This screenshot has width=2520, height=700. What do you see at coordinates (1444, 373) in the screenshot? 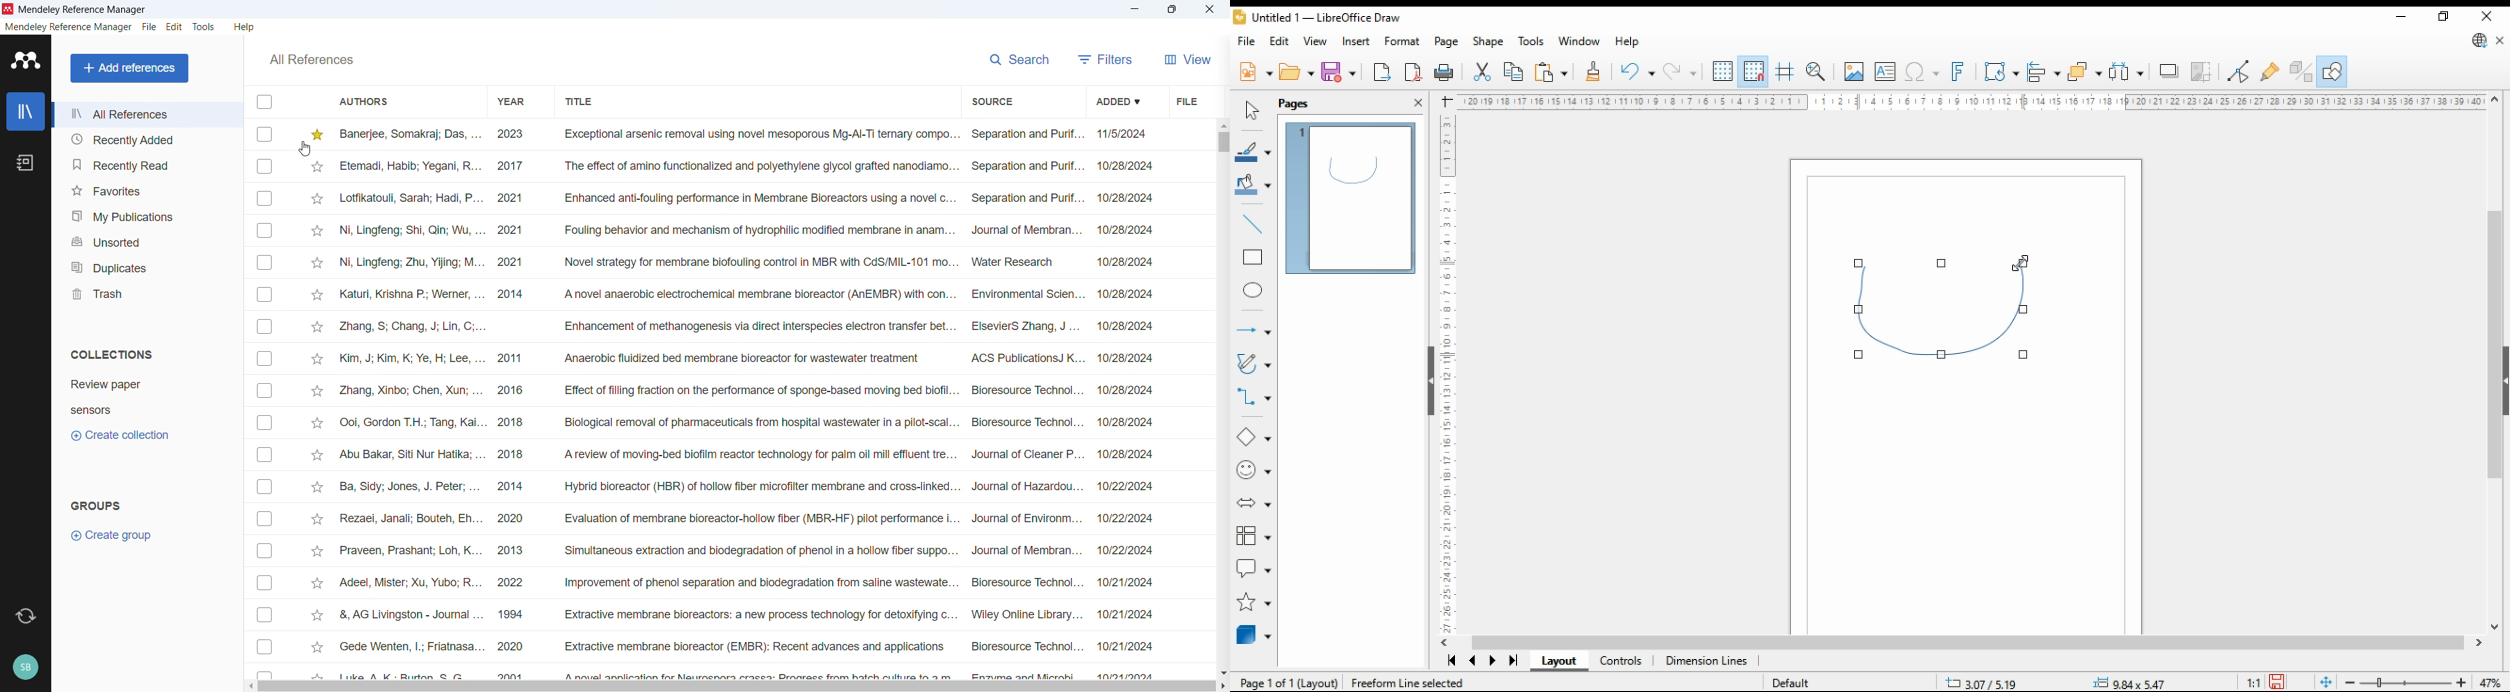
I see `ruler` at bounding box center [1444, 373].